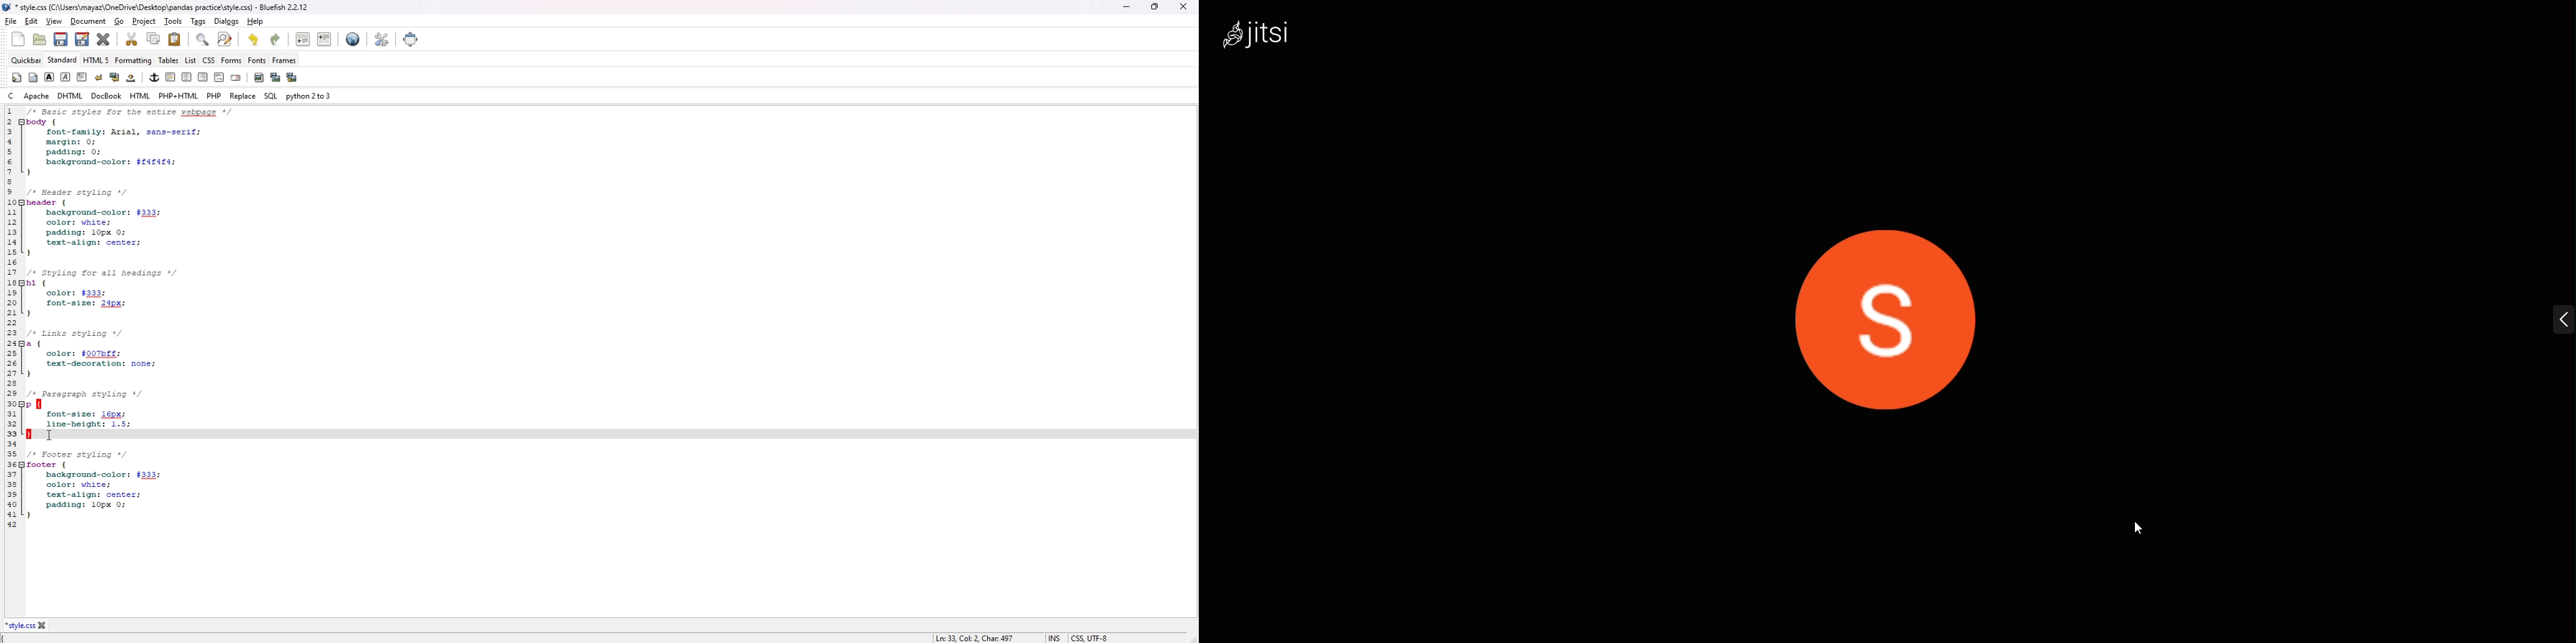  What do you see at coordinates (214, 96) in the screenshot?
I see `php` at bounding box center [214, 96].